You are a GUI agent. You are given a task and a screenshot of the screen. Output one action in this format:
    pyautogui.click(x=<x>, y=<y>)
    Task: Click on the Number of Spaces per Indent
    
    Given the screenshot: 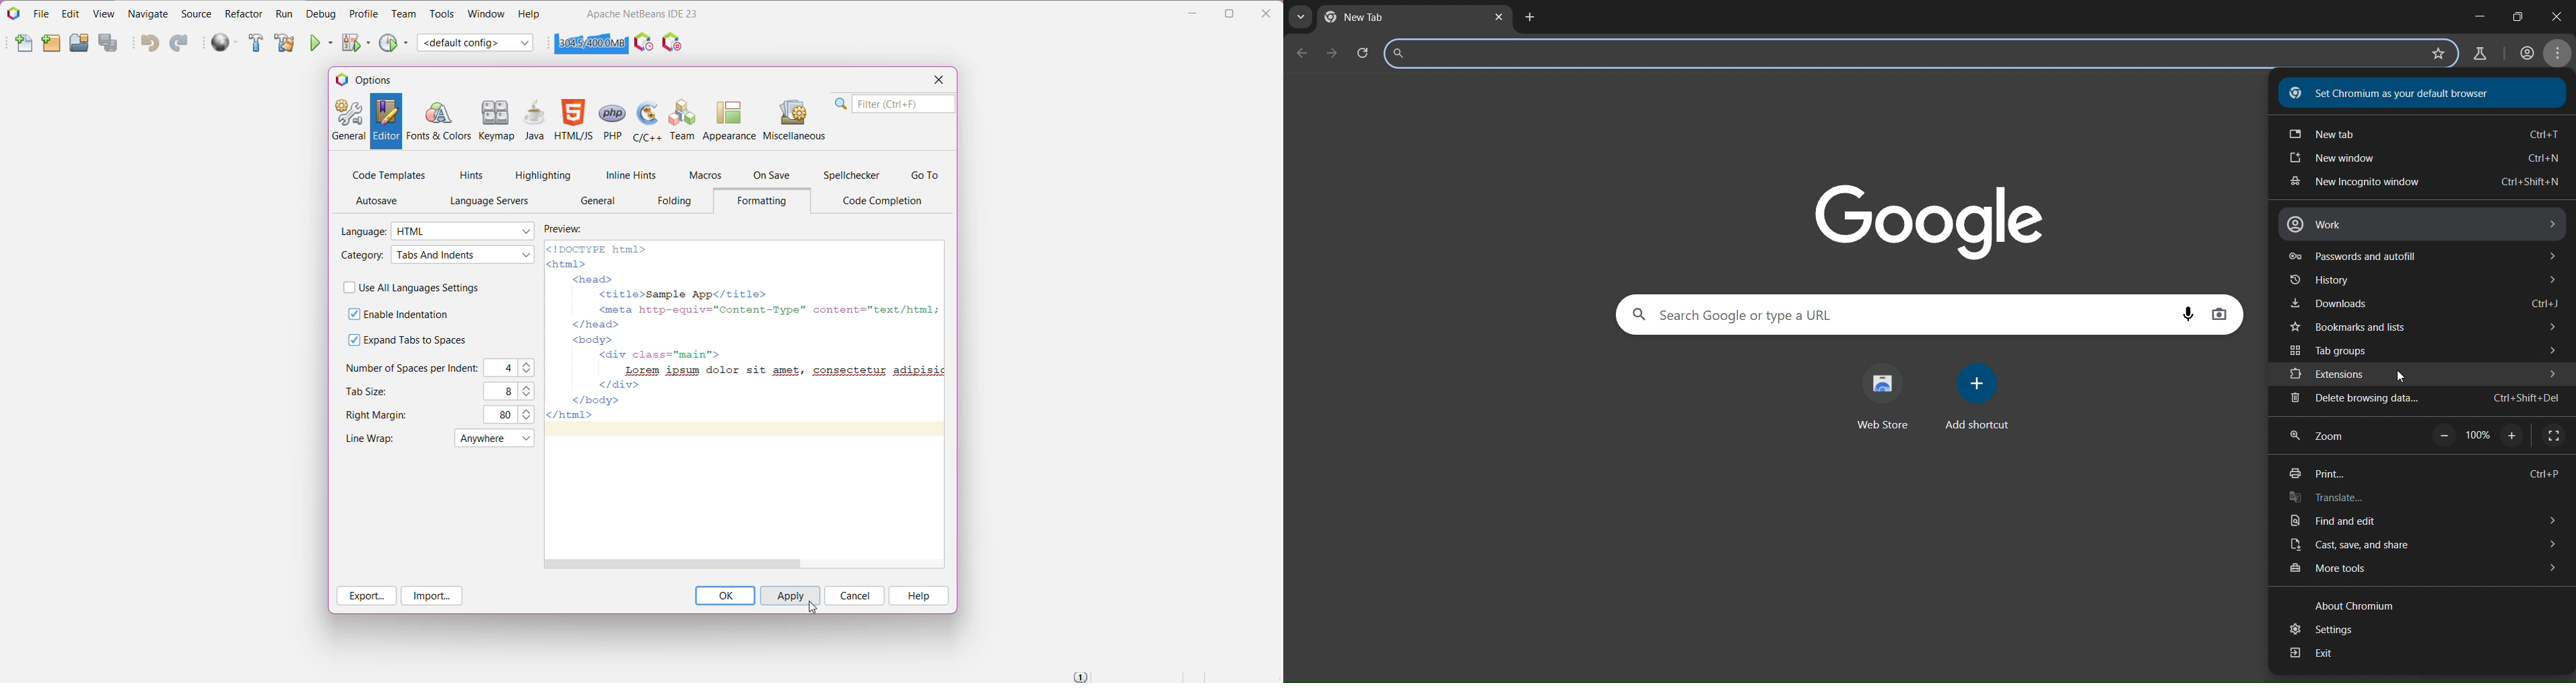 What is the action you would take?
    pyautogui.click(x=412, y=368)
    